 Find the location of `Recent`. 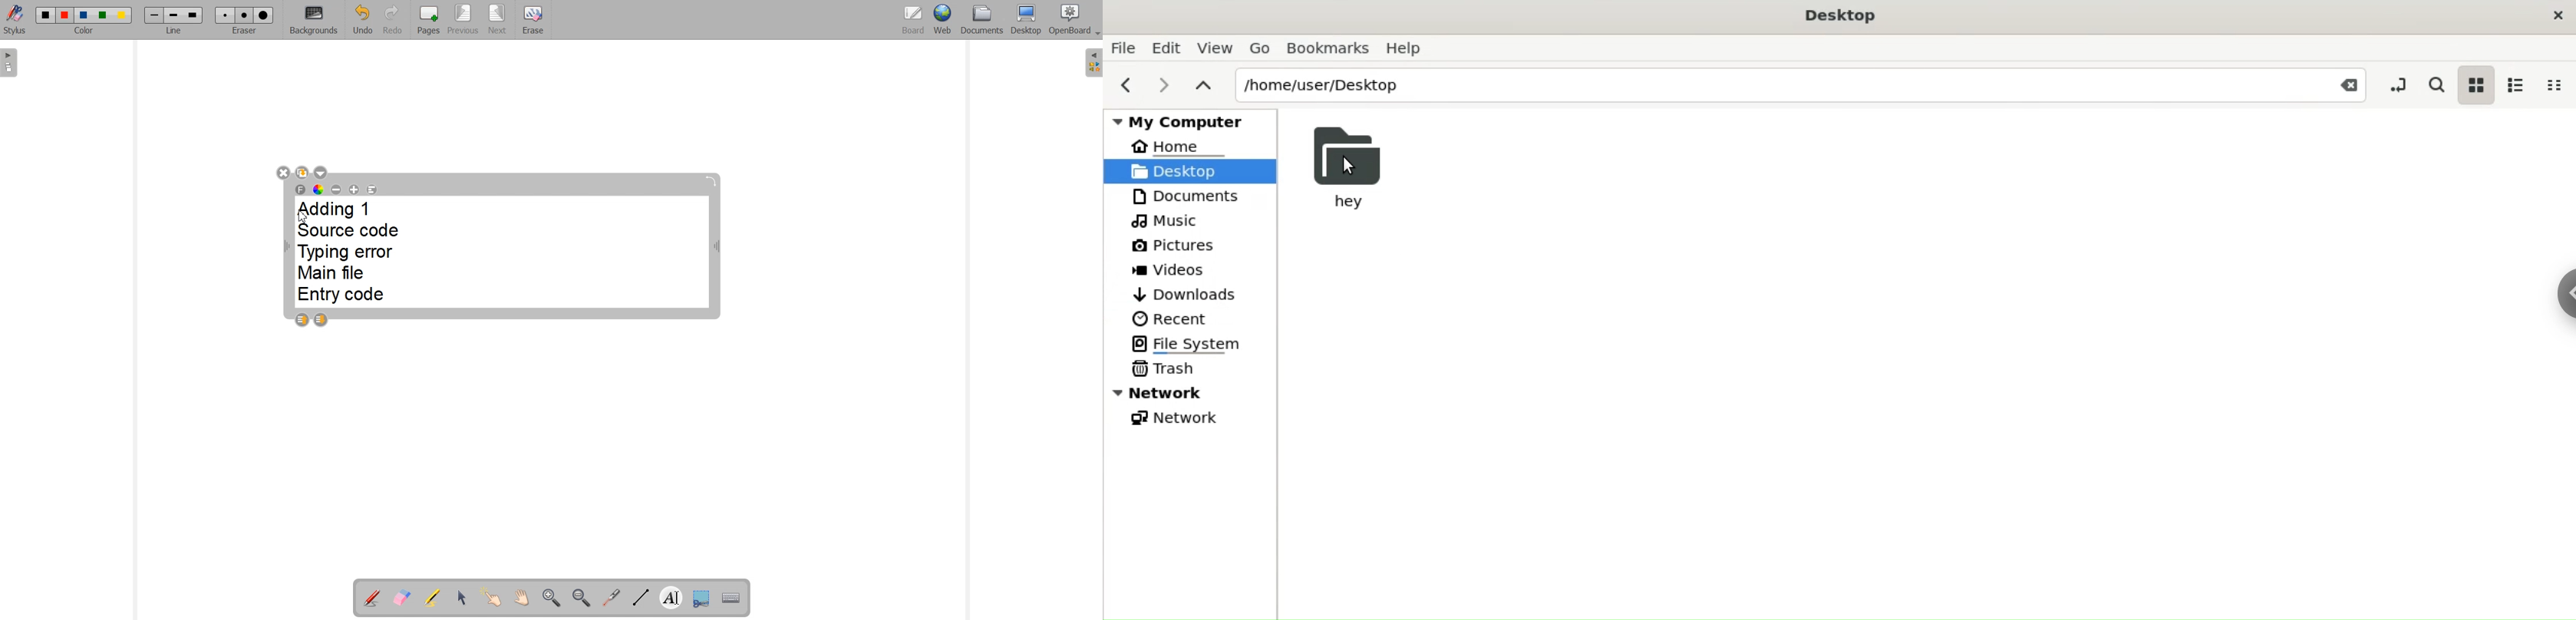

Recent is located at coordinates (1173, 319).